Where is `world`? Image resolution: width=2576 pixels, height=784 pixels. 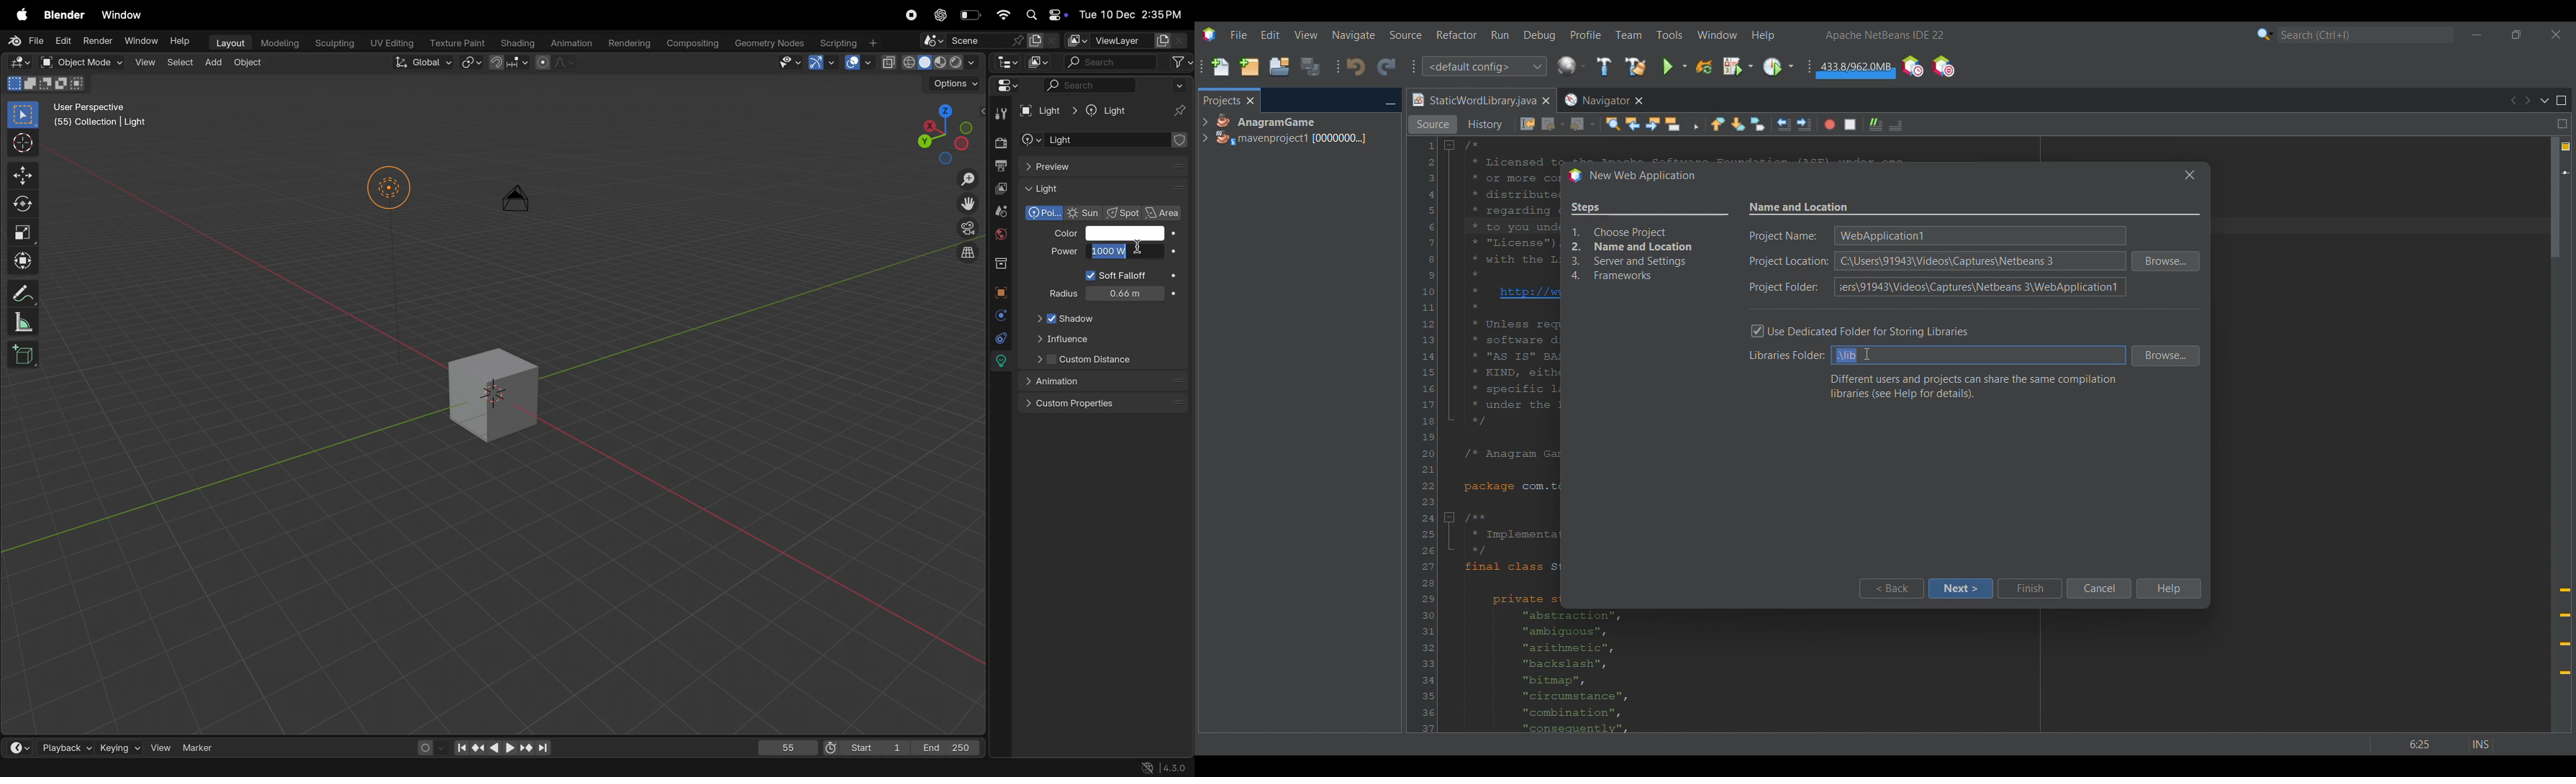
world is located at coordinates (1001, 235).